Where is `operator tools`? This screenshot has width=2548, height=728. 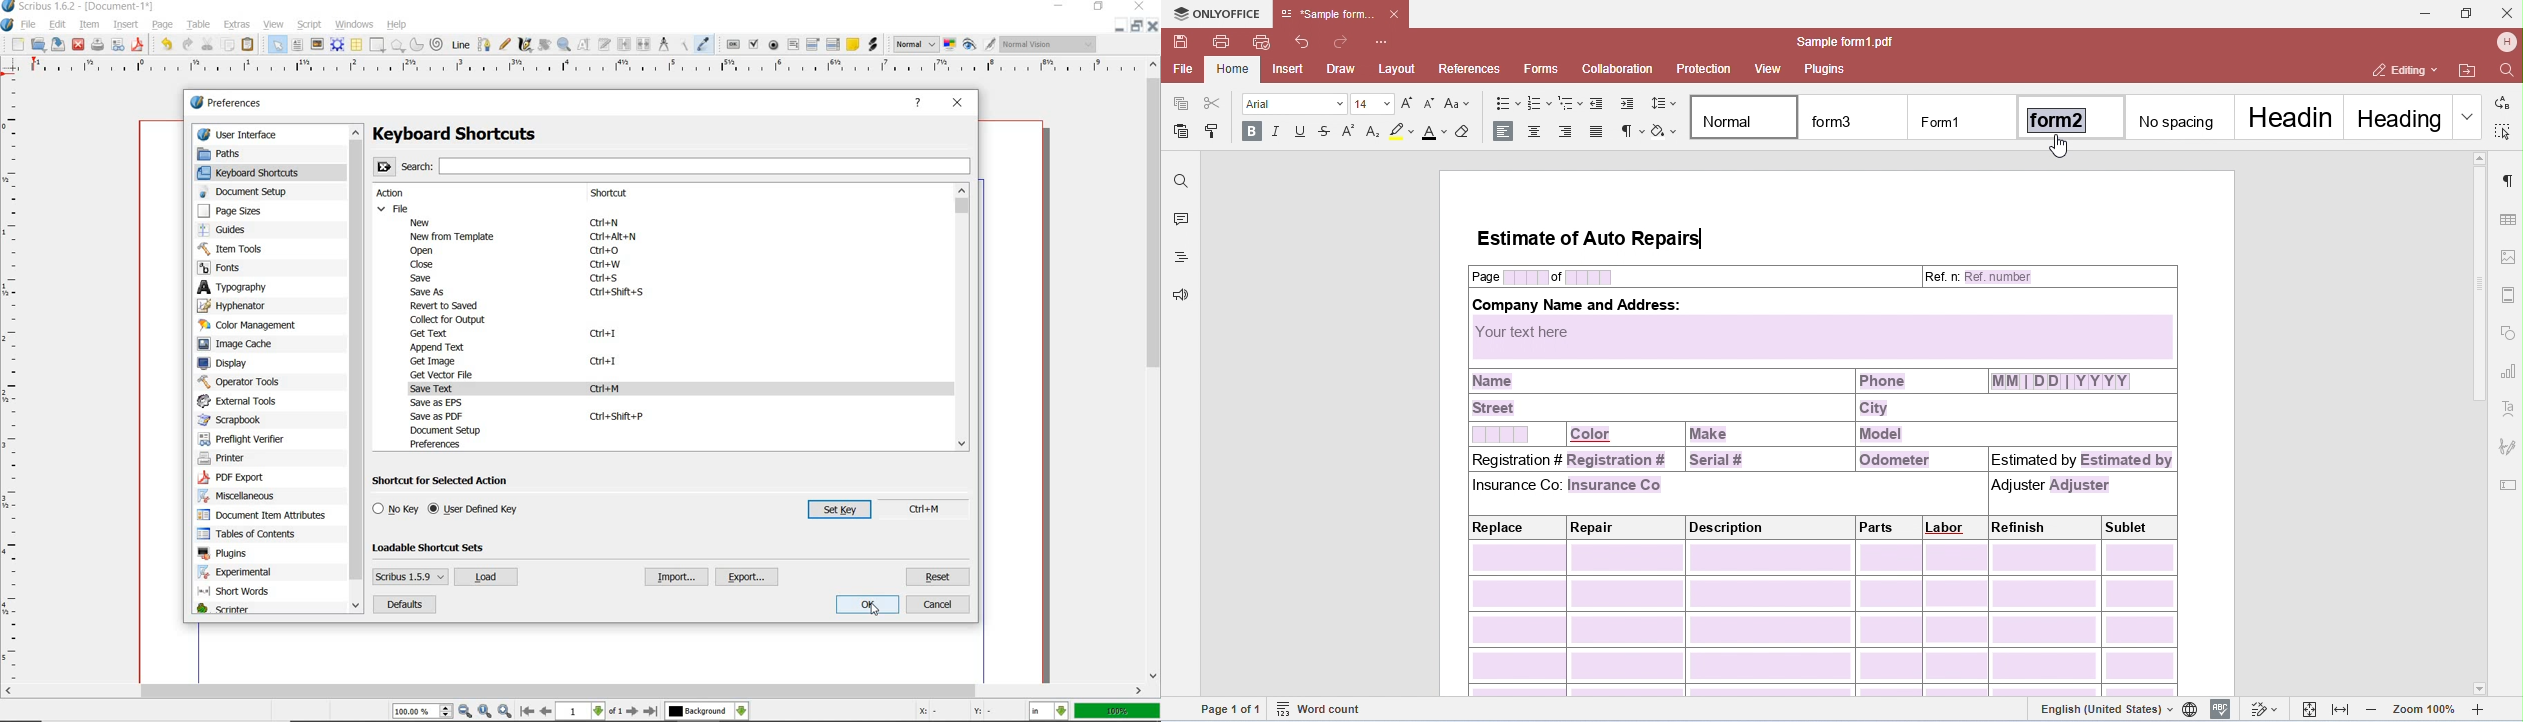 operator tools is located at coordinates (239, 382).